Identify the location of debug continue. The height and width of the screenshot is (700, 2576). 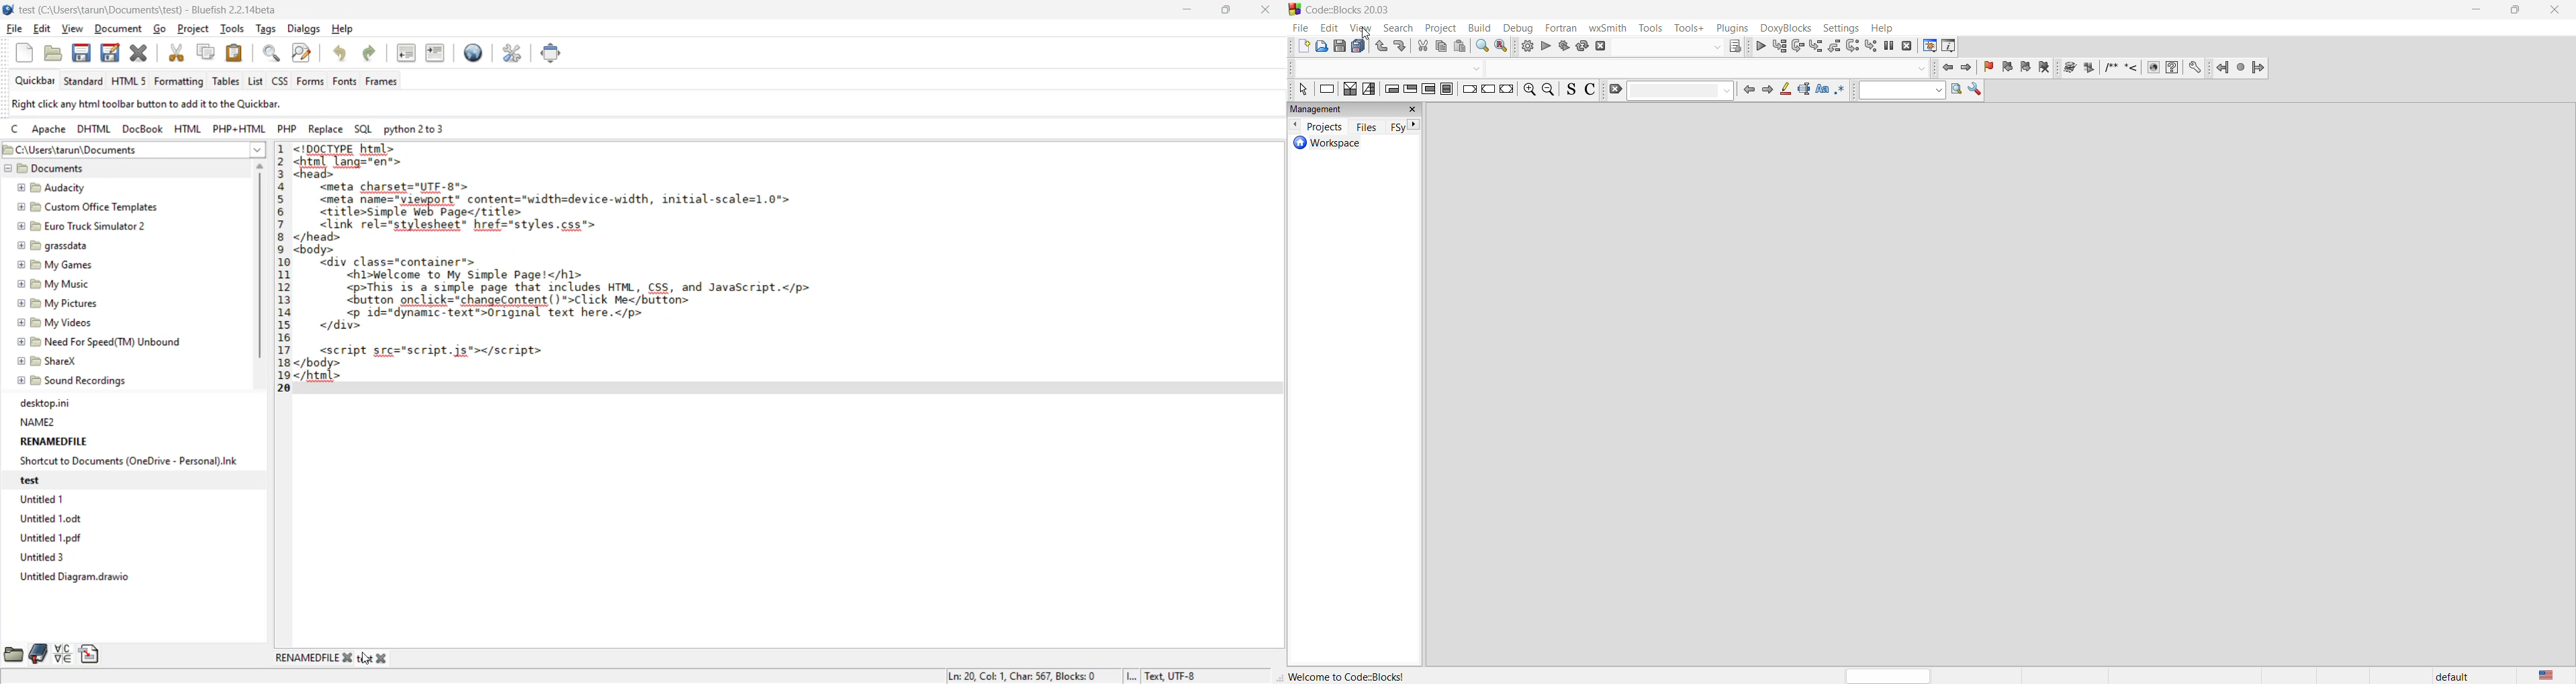
(1759, 46).